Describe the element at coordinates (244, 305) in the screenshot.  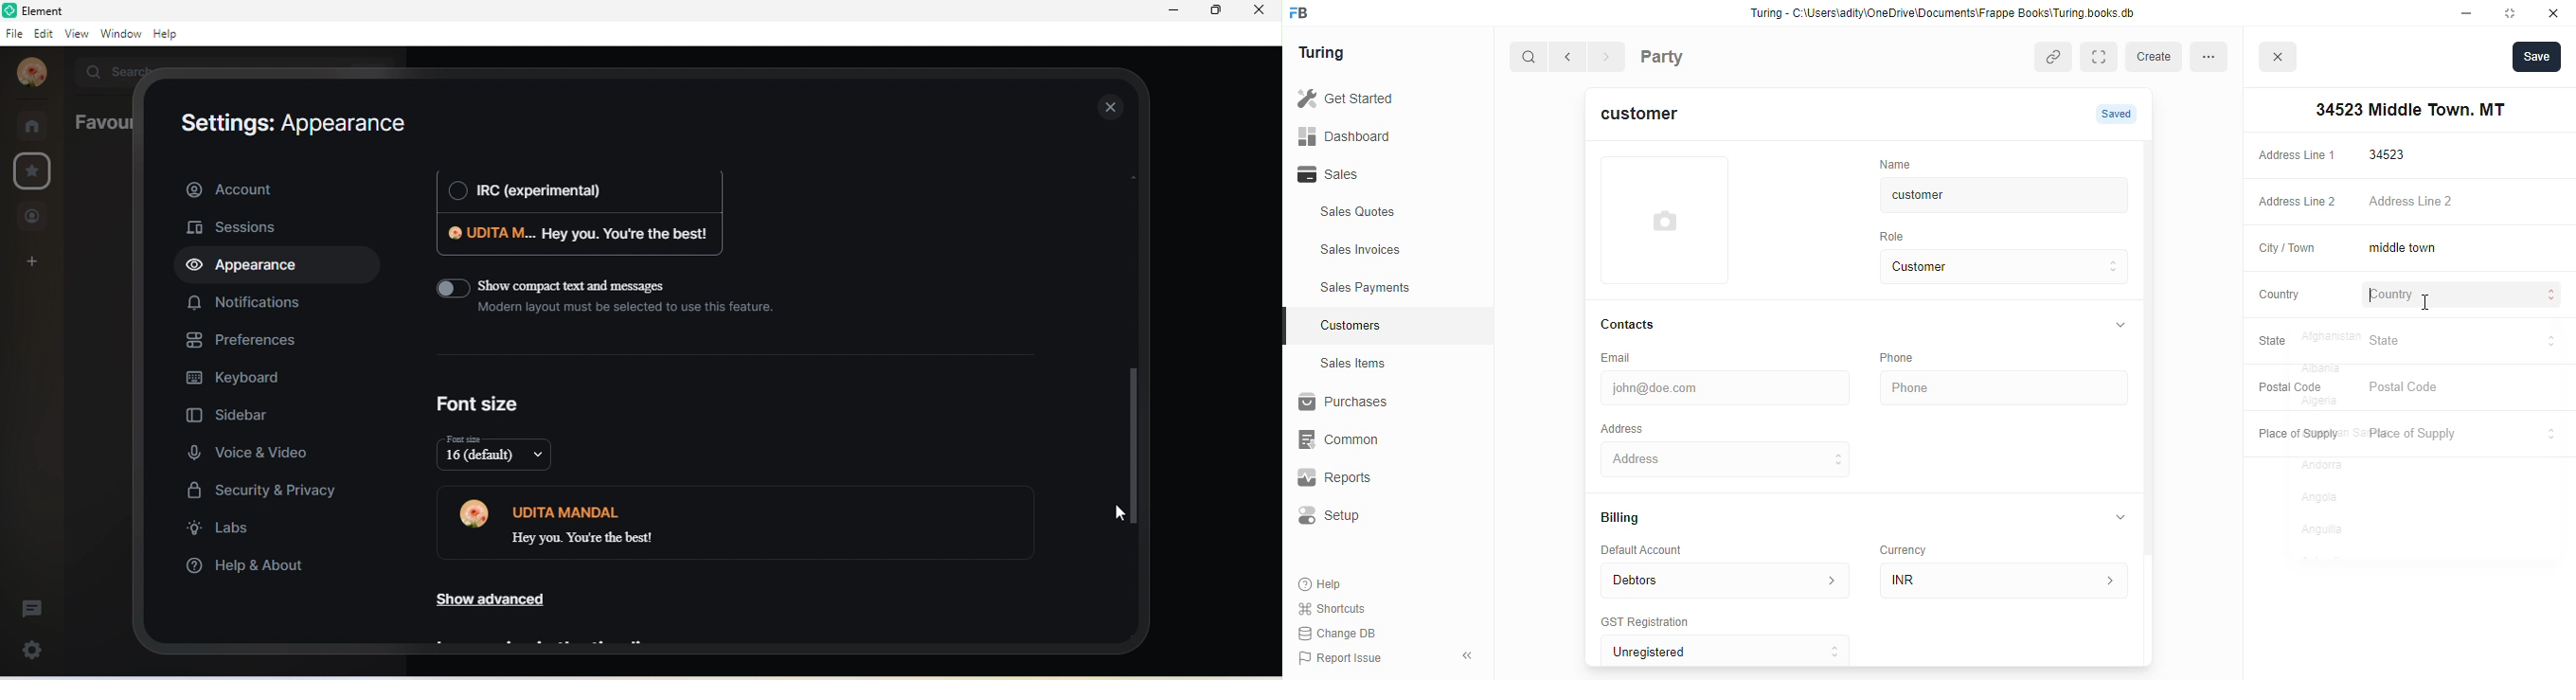
I see `notifications` at that location.